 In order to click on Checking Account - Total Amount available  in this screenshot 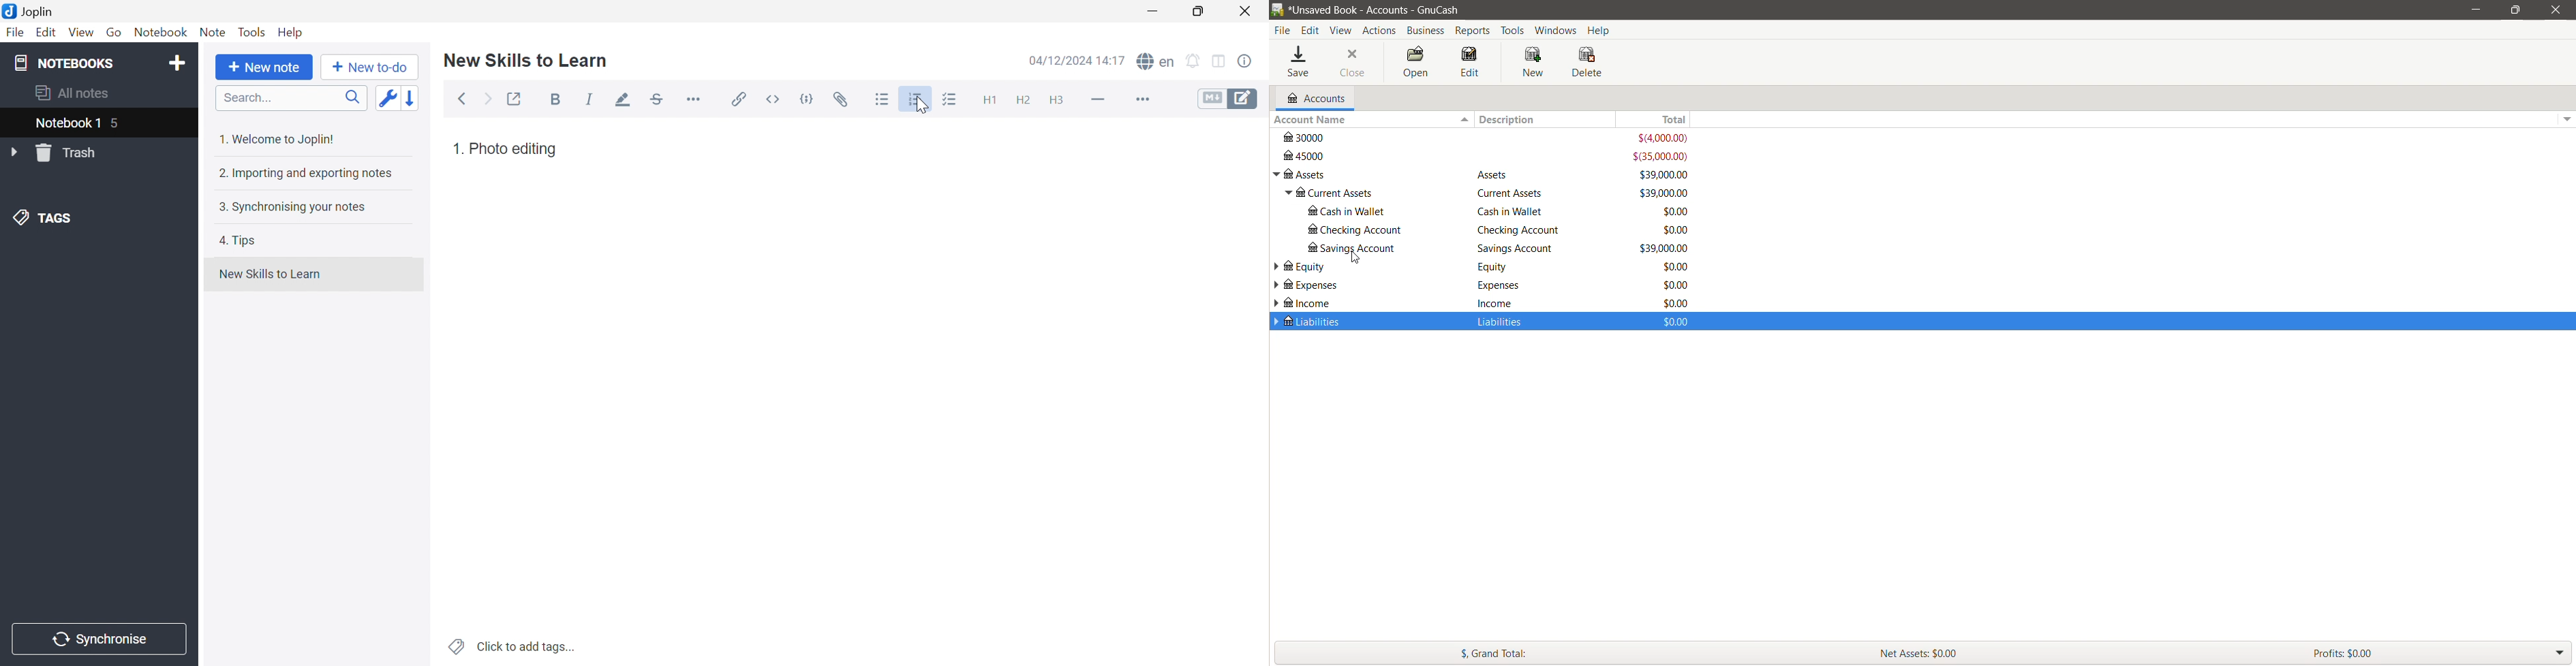, I will do `click(1589, 232)`.